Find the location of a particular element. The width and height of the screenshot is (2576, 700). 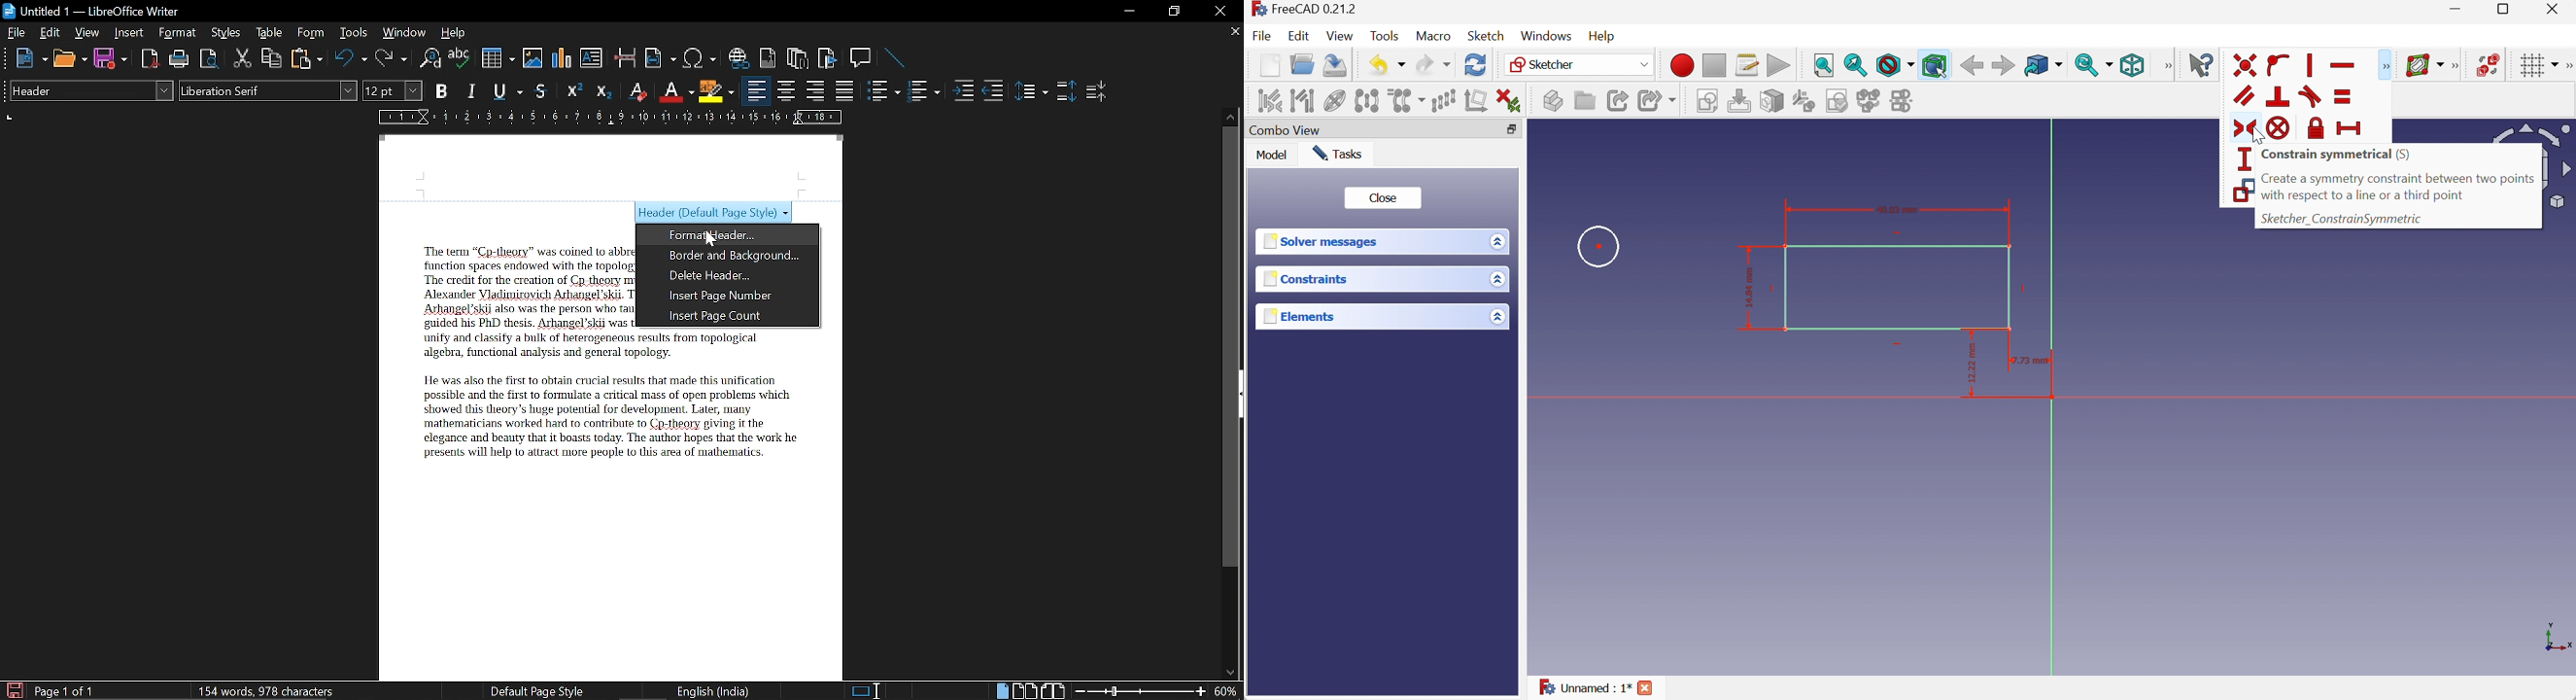

Decrease indent is located at coordinates (993, 90).